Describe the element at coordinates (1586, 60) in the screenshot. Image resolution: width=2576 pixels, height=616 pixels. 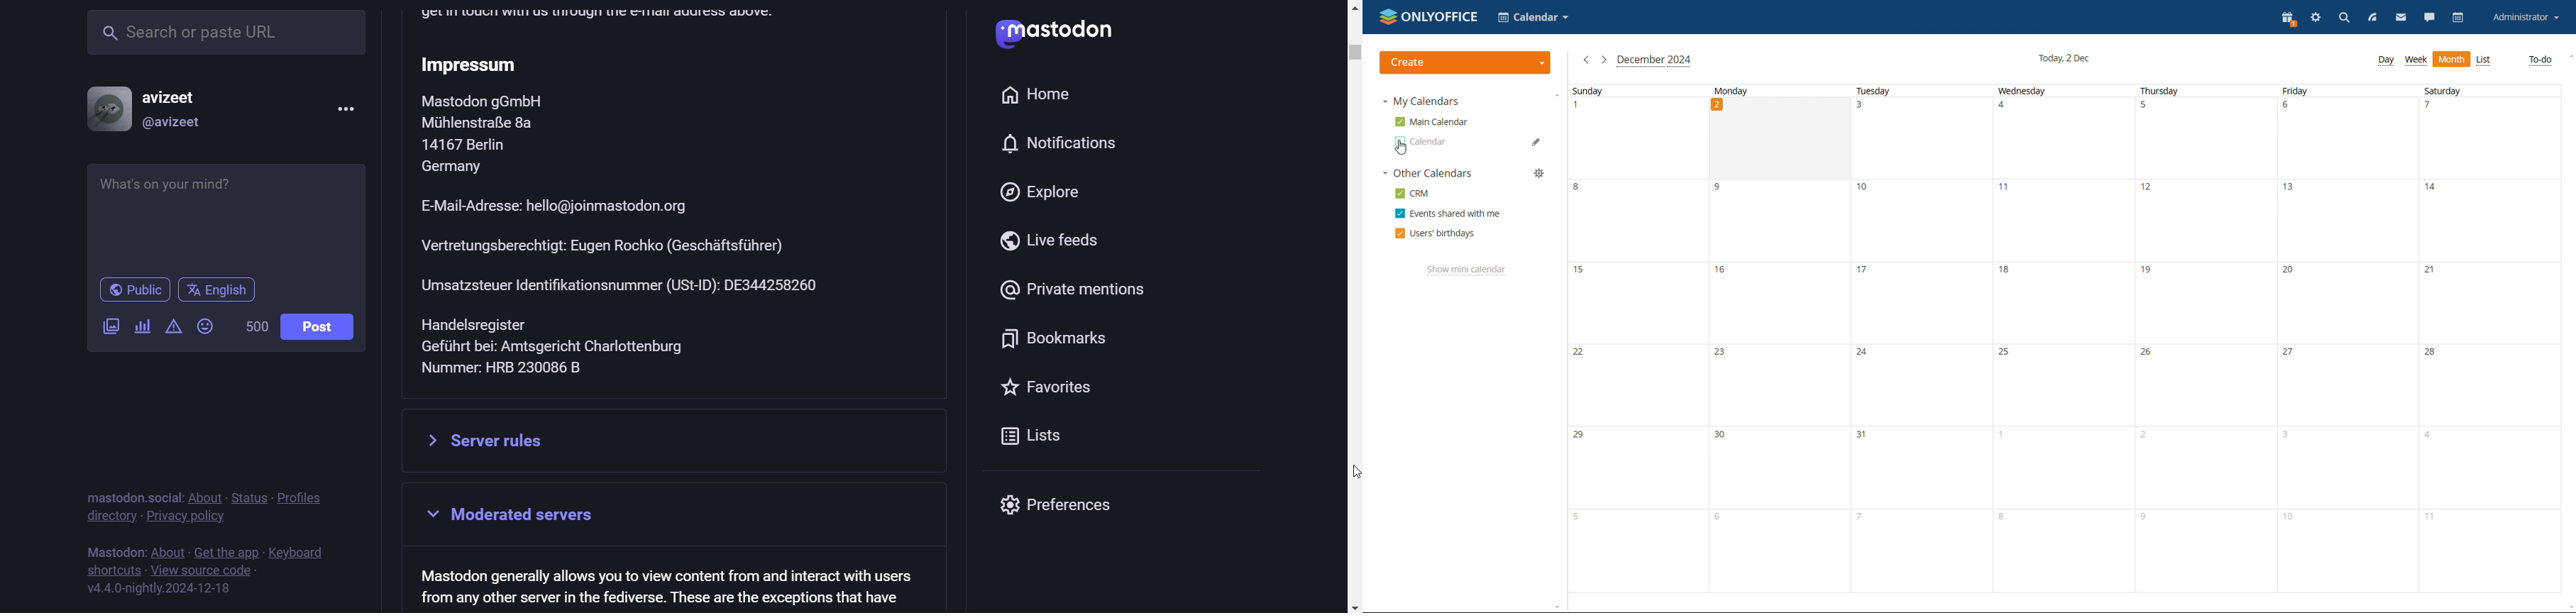
I see `previous month` at that location.